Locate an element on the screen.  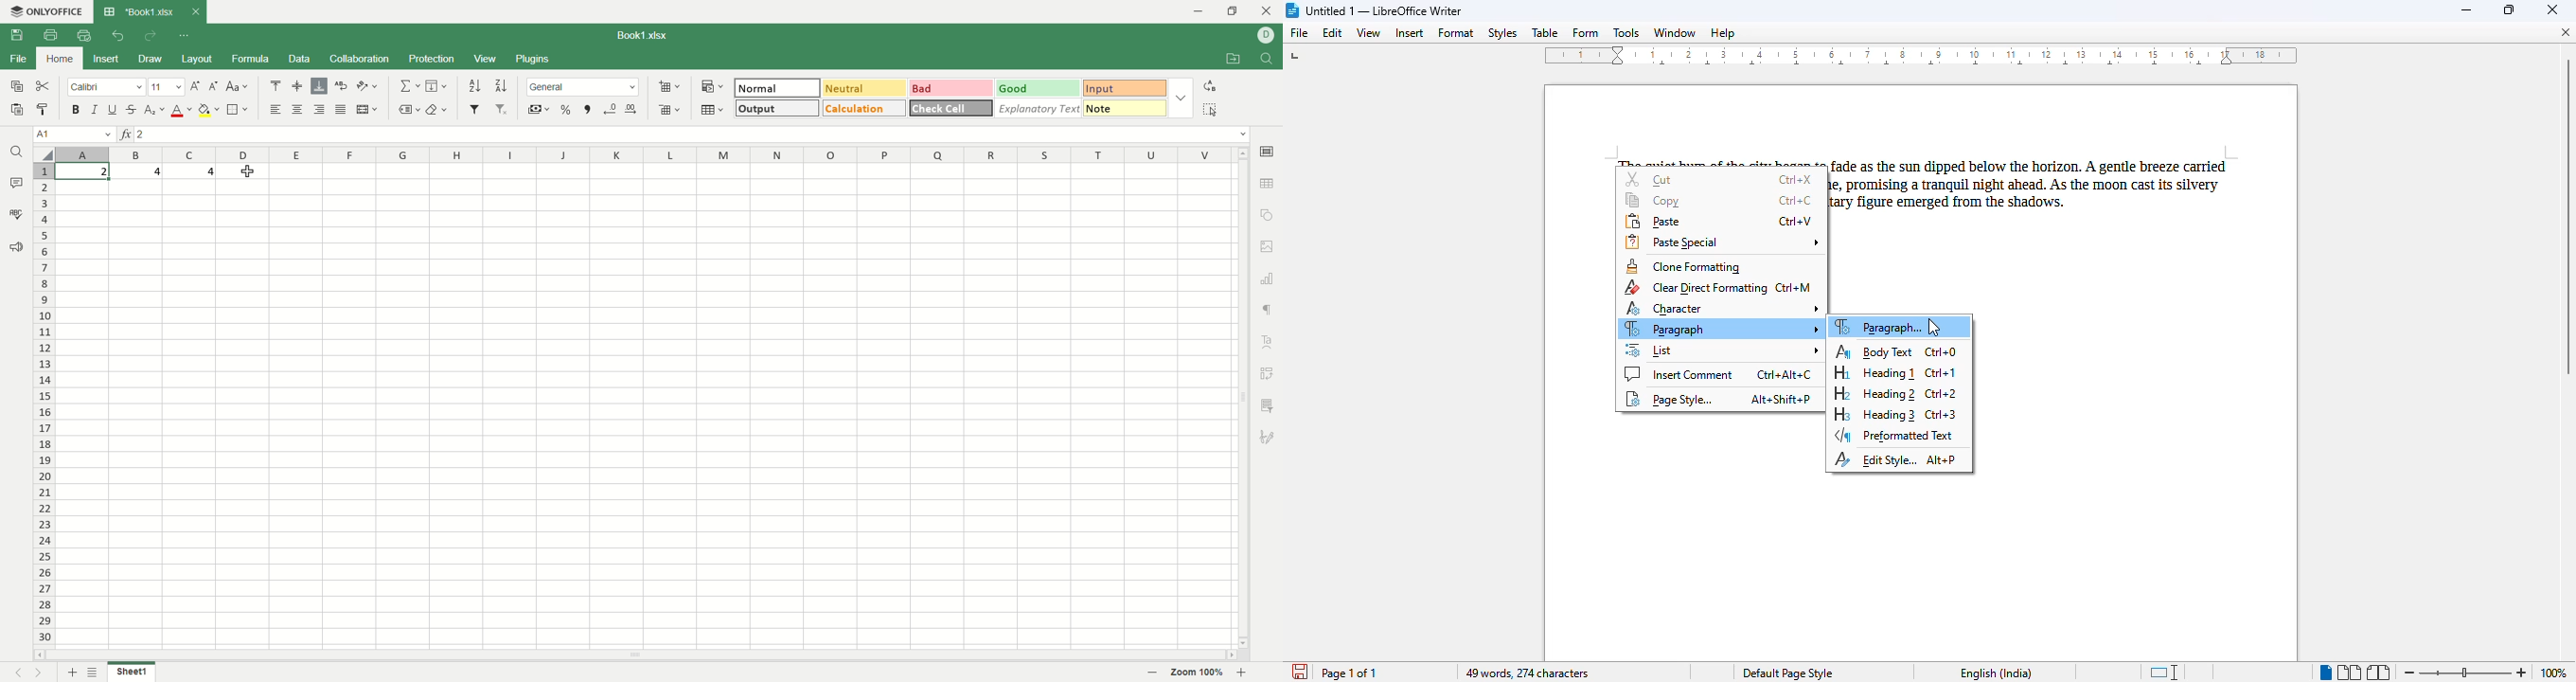
file is located at coordinates (17, 58).